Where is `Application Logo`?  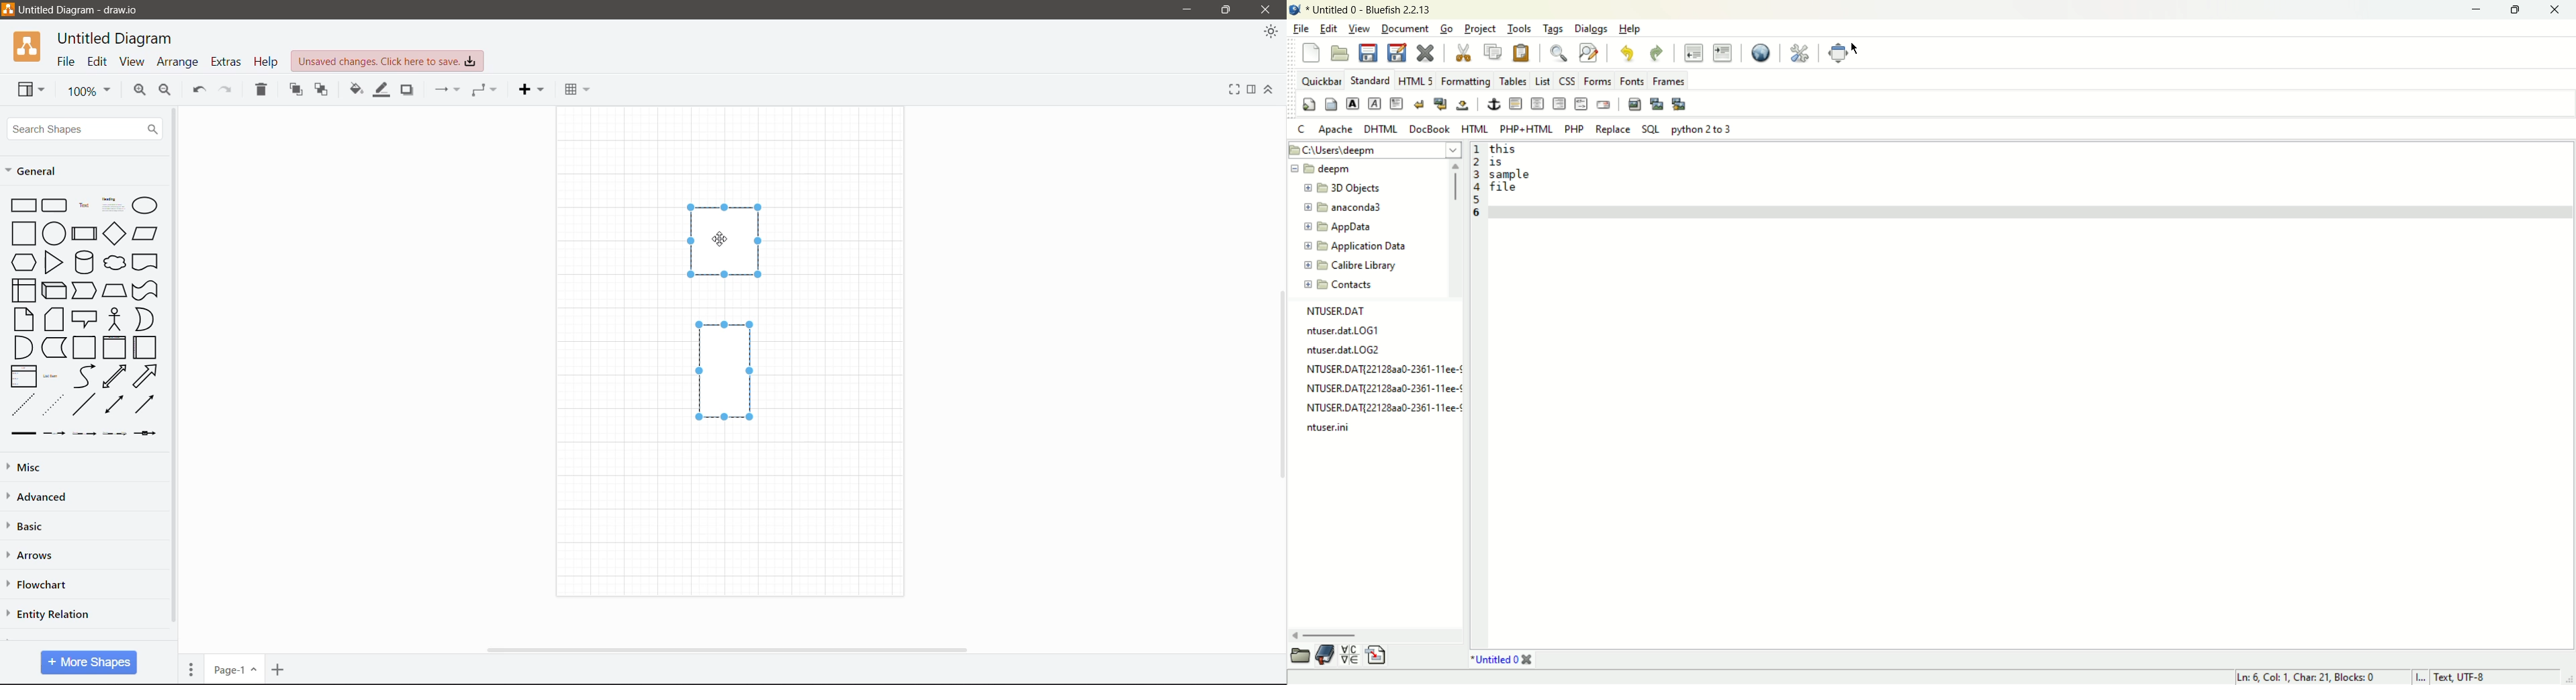
Application Logo is located at coordinates (29, 46).